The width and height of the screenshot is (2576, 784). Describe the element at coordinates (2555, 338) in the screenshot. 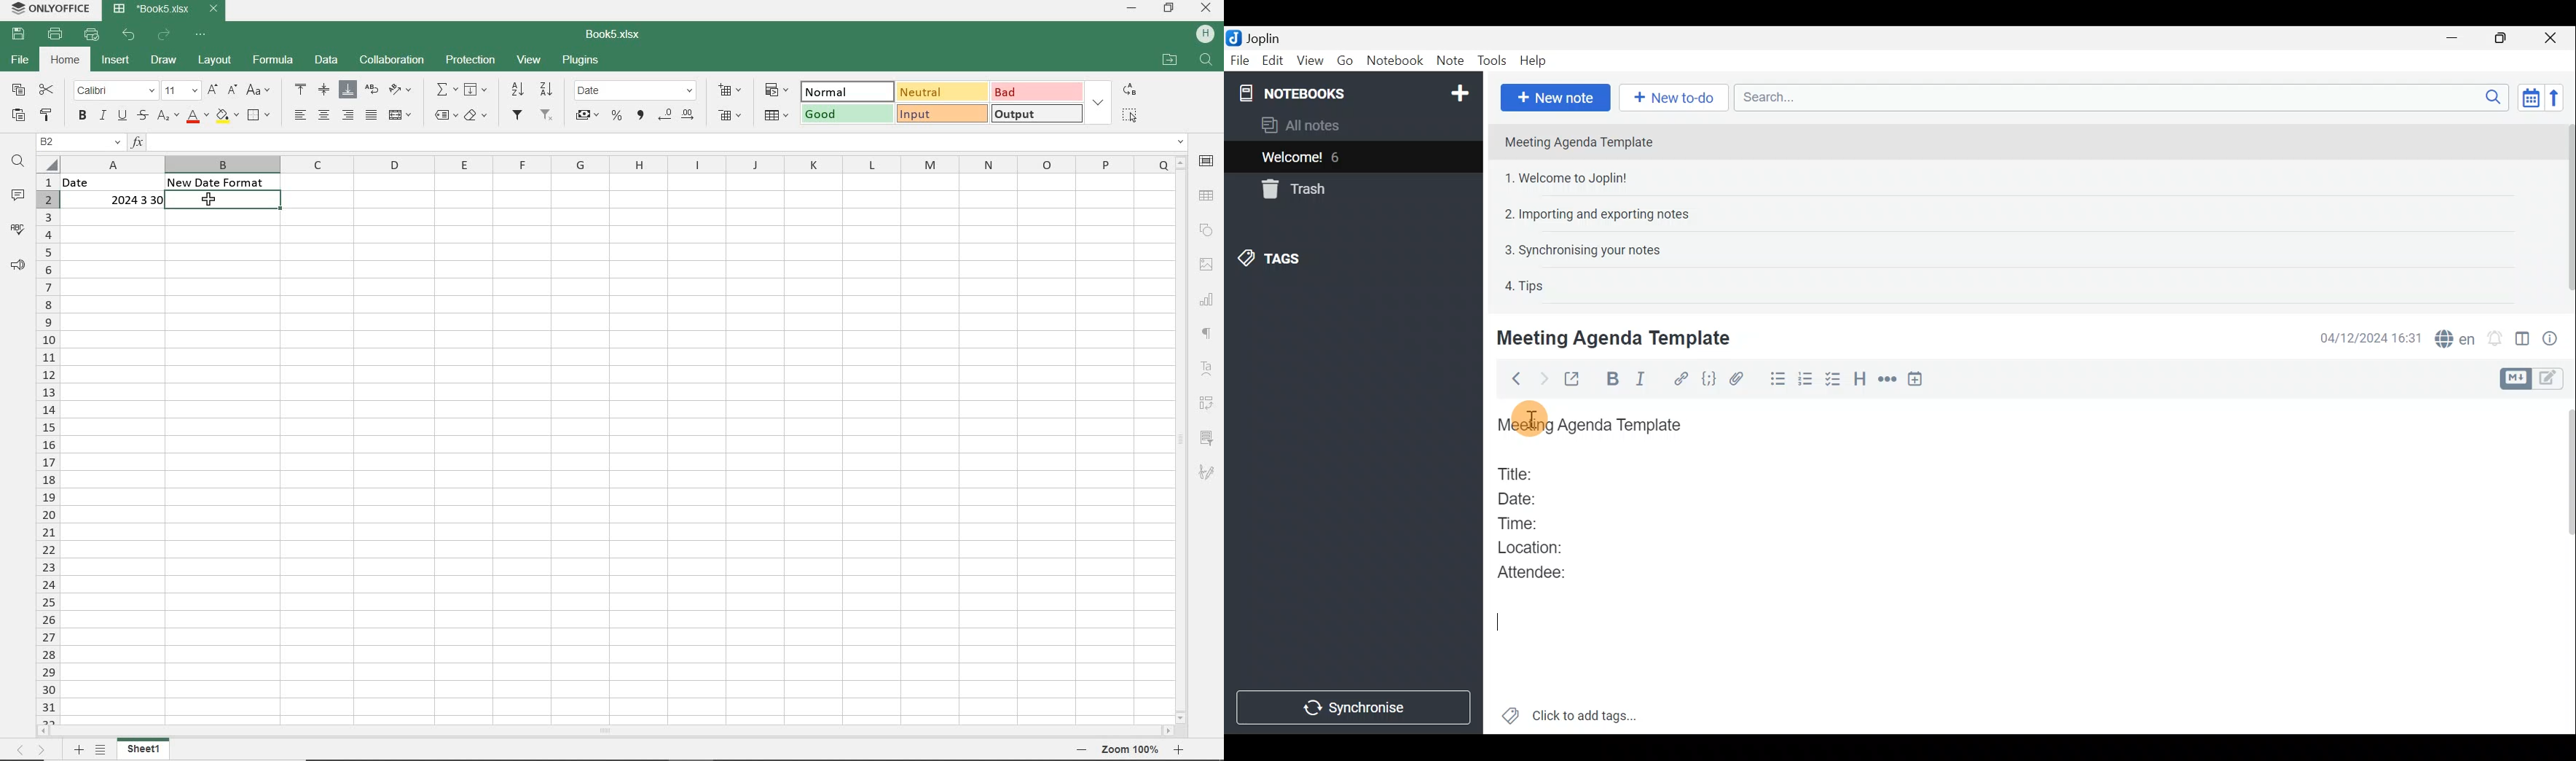

I see `Note properties` at that location.